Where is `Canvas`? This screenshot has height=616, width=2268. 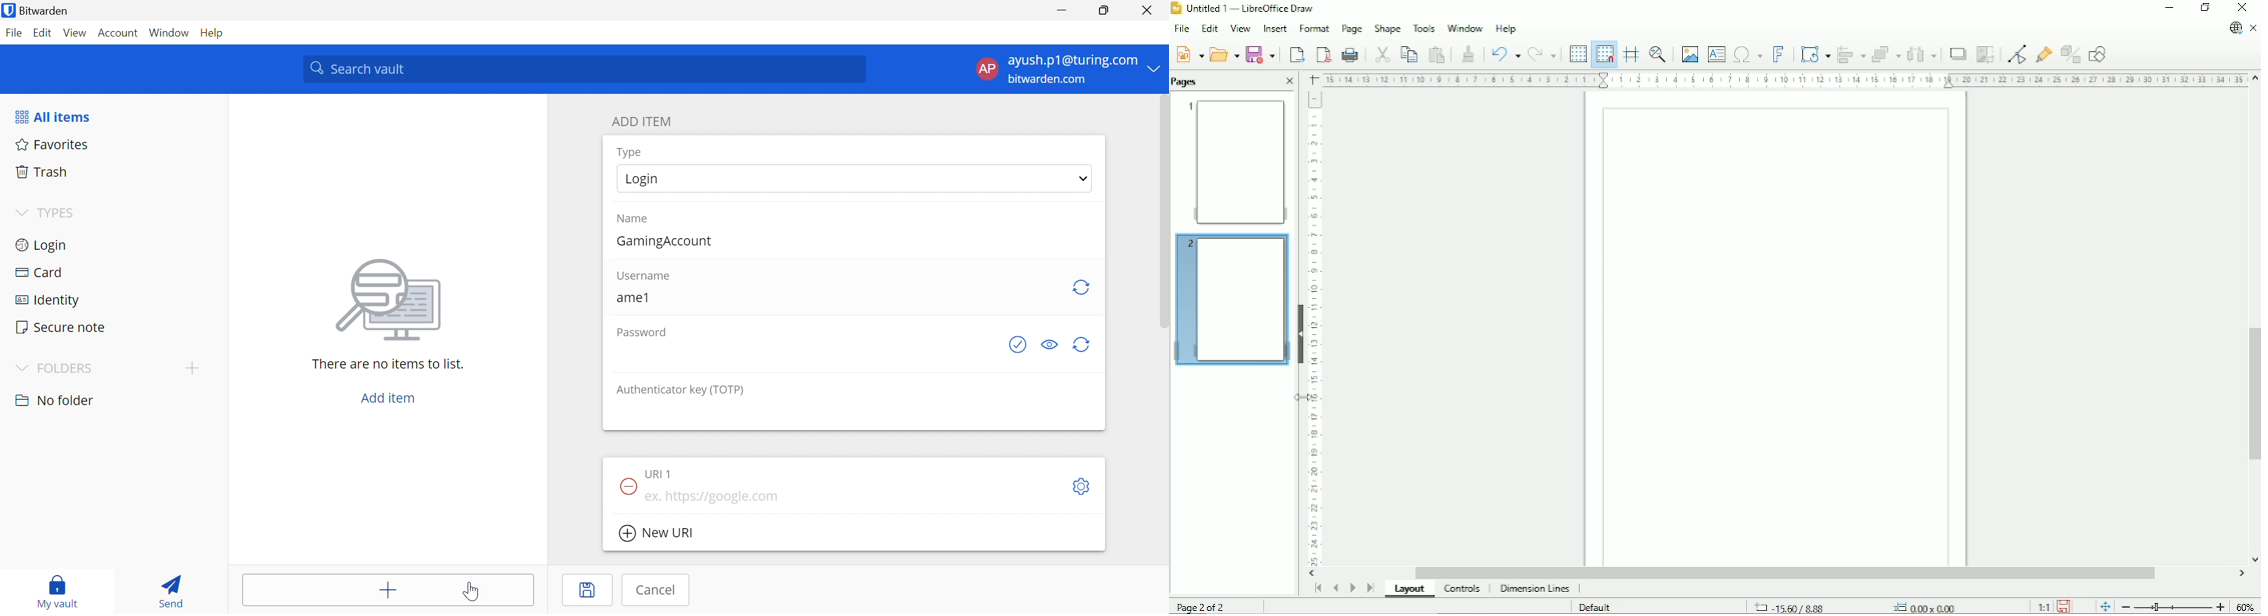 Canvas is located at coordinates (1777, 330).